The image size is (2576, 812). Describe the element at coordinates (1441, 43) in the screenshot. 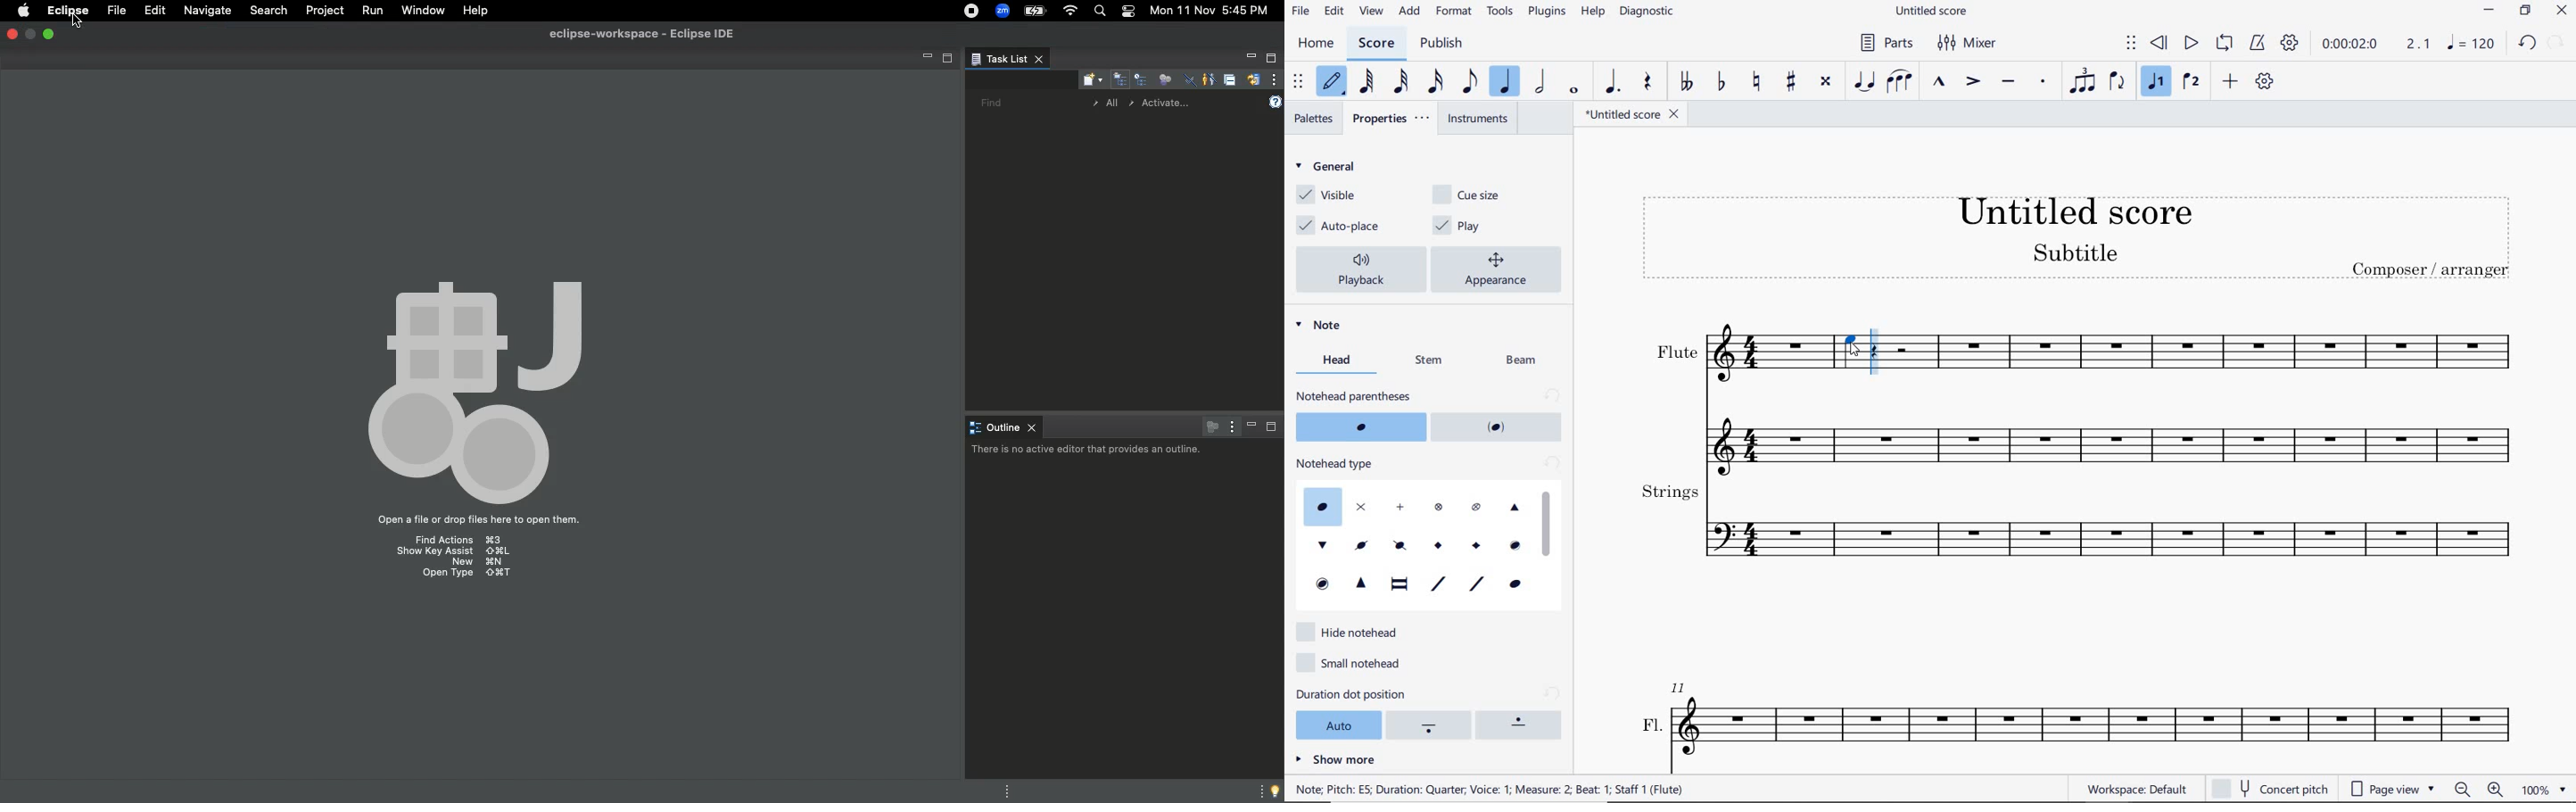

I see `PUBLISH` at that location.